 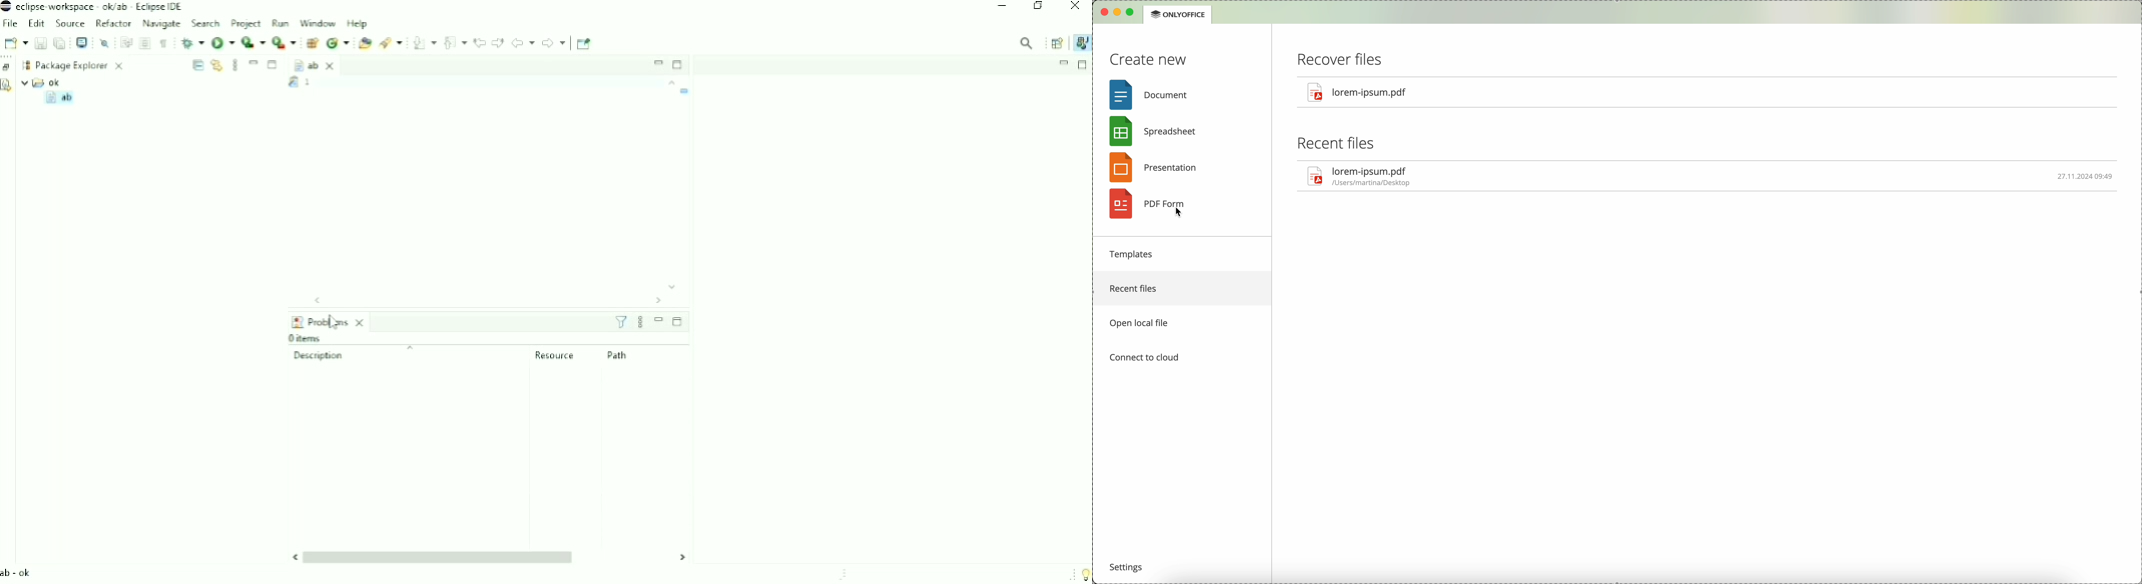 What do you see at coordinates (335, 326) in the screenshot?
I see `Cursor` at bounding box center [335, 326].